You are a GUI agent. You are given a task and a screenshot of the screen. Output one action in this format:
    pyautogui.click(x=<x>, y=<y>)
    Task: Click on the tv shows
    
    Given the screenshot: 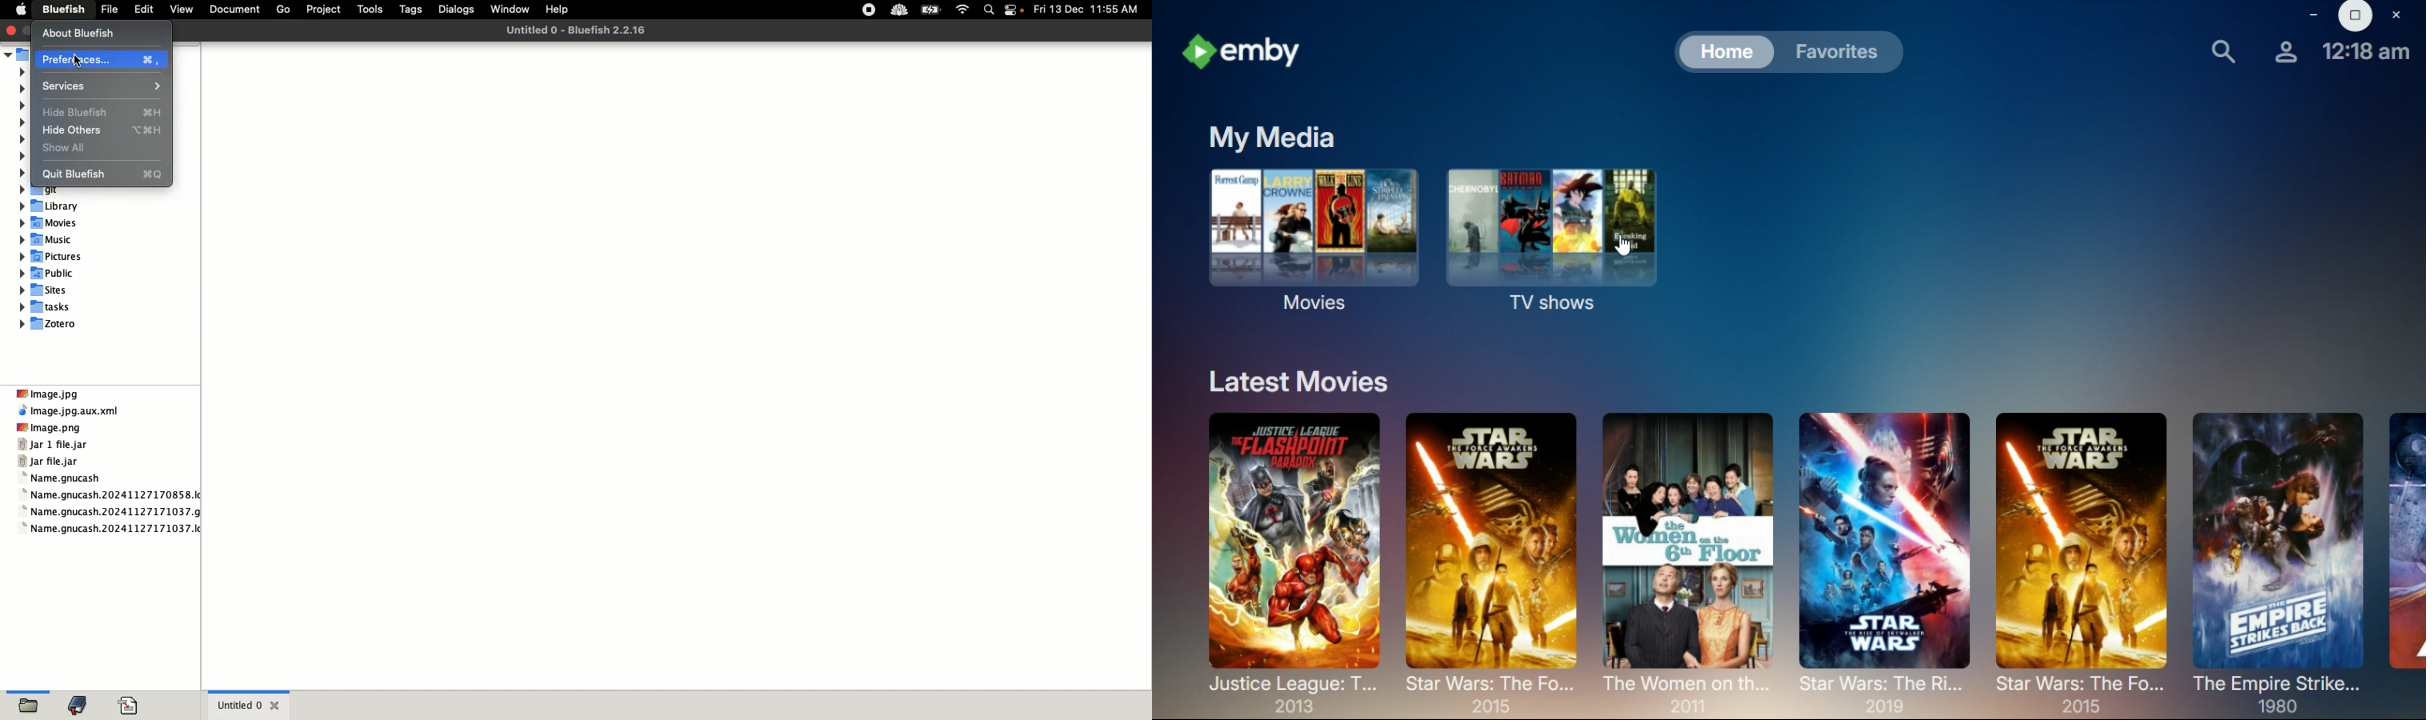 What is the action you would take?
    pyautogui.click(x=1551, y=237)
    